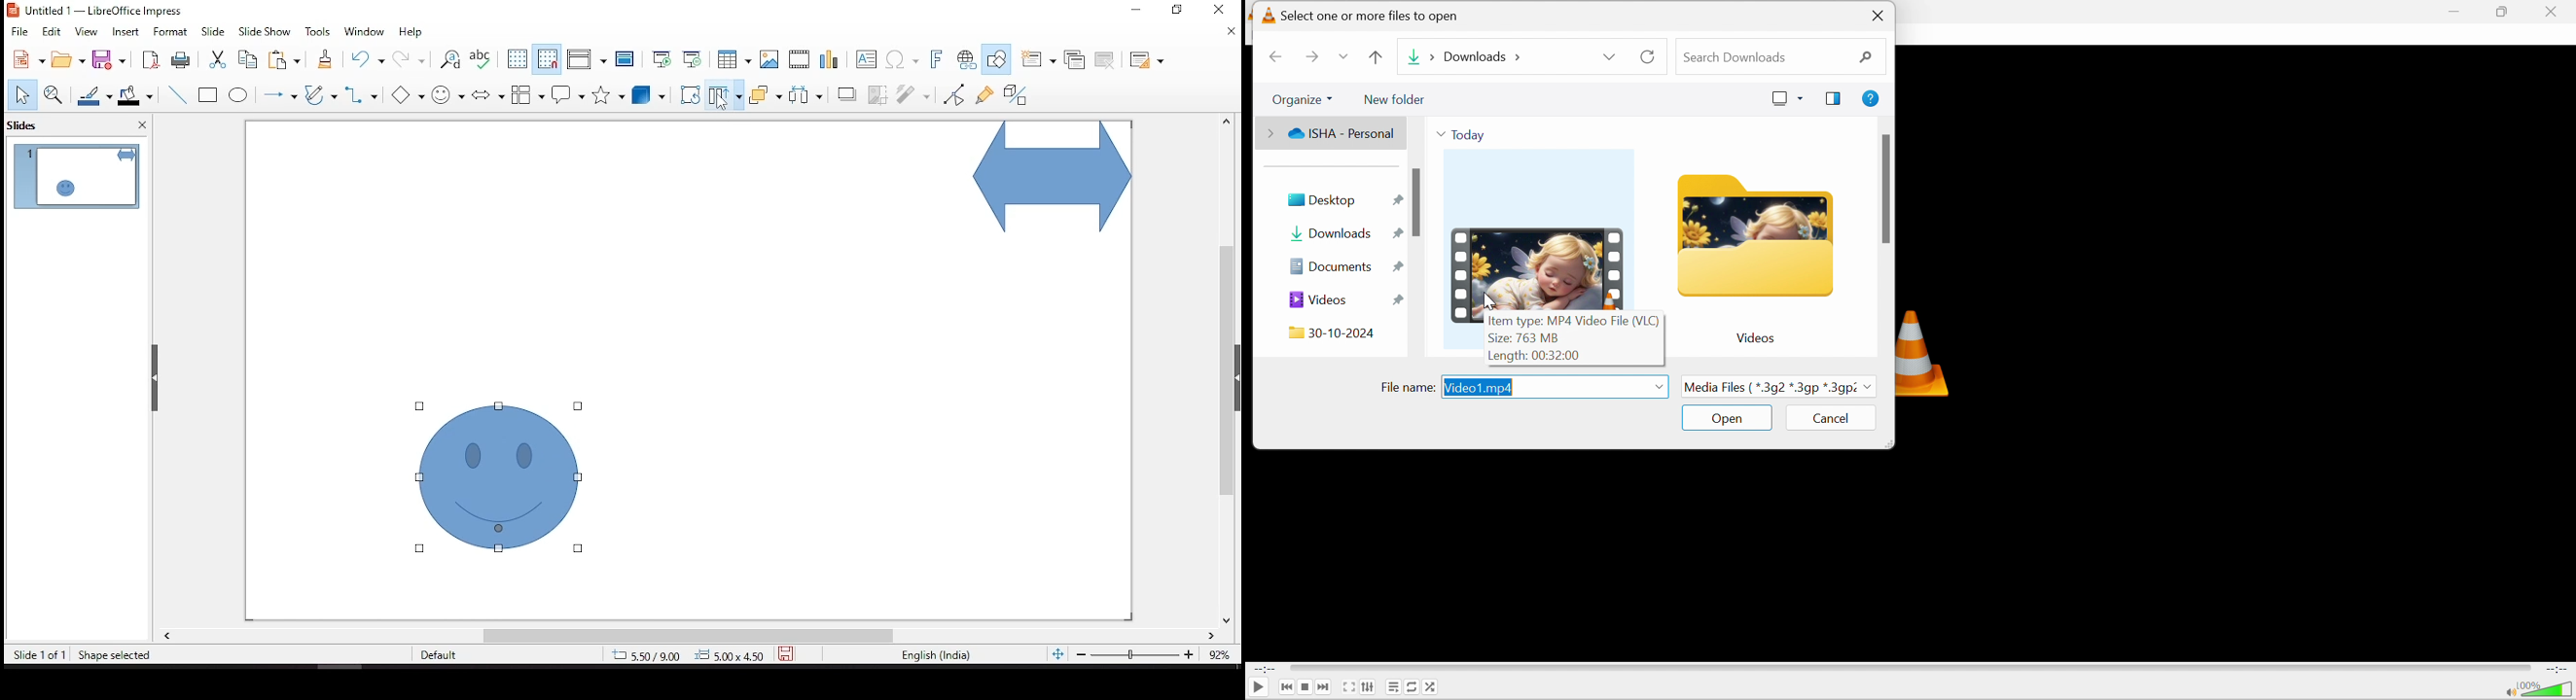  I want to click on Forward, so click(1310, 57).